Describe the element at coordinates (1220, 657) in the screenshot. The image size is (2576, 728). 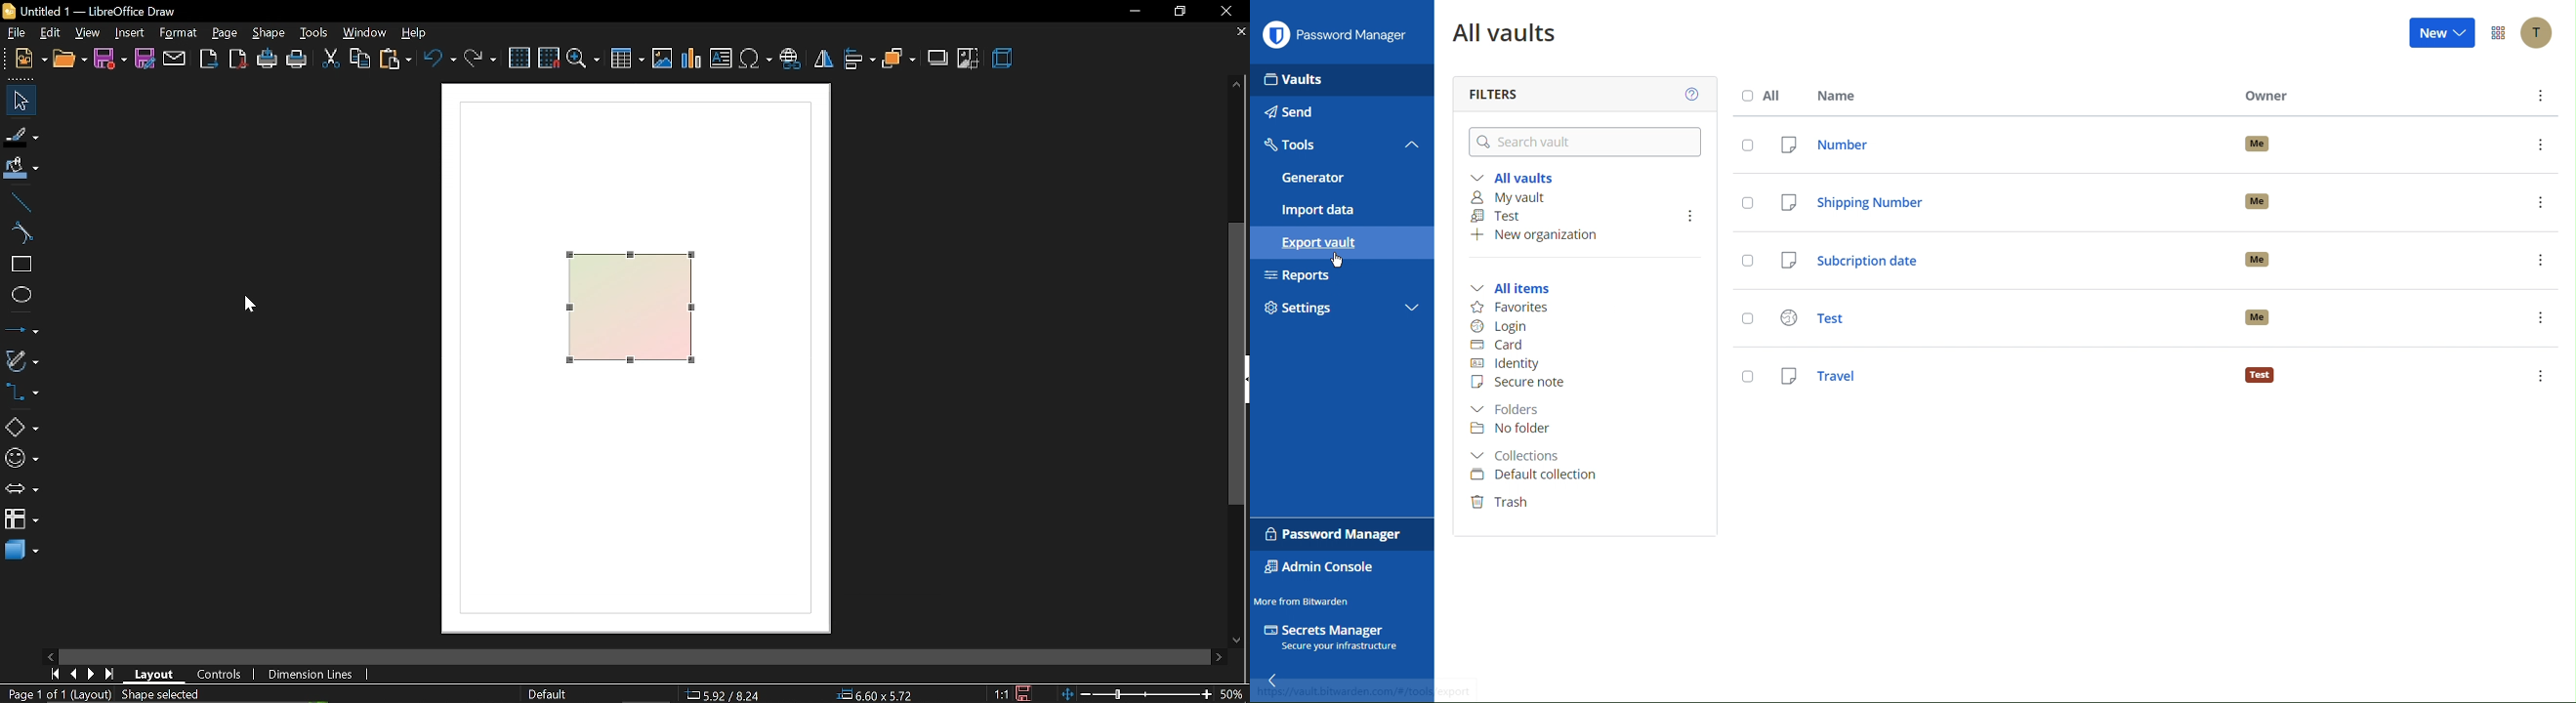
I see `Move right` at that location.